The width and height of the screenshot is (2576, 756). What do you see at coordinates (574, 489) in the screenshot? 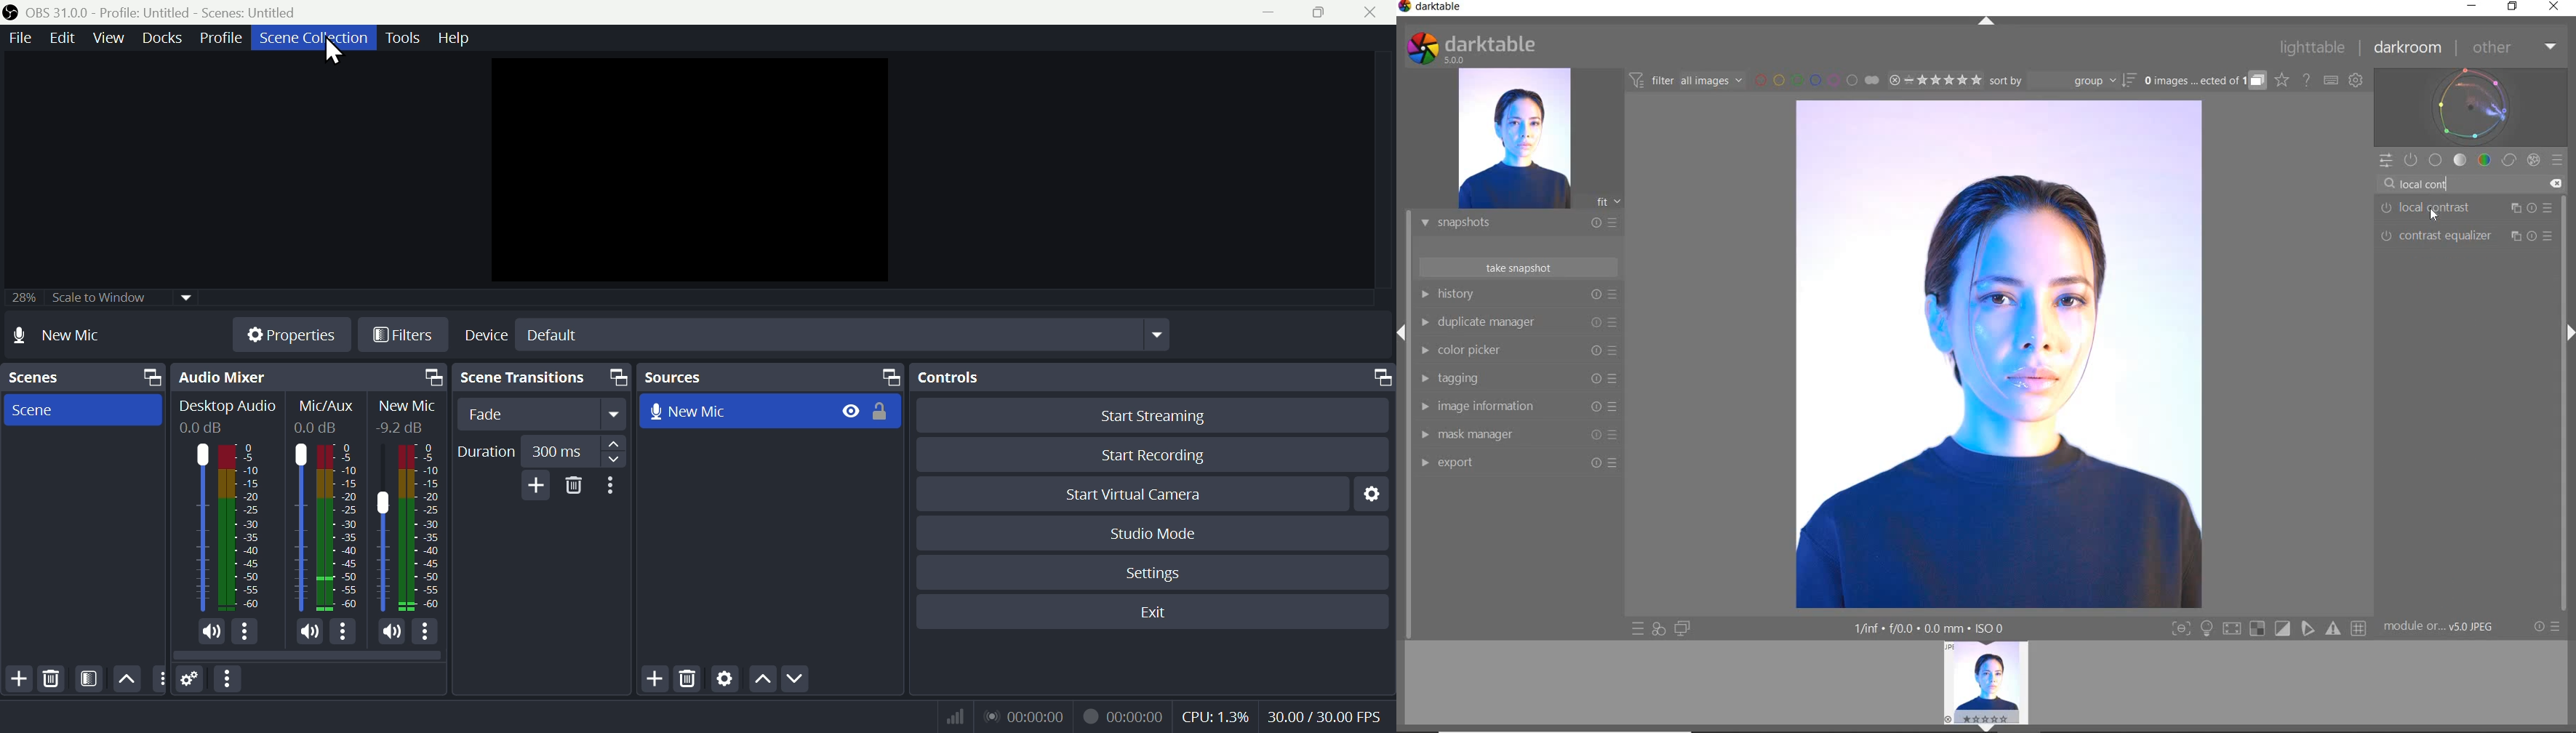
I see `Delete` at bounding box center [574, 489].